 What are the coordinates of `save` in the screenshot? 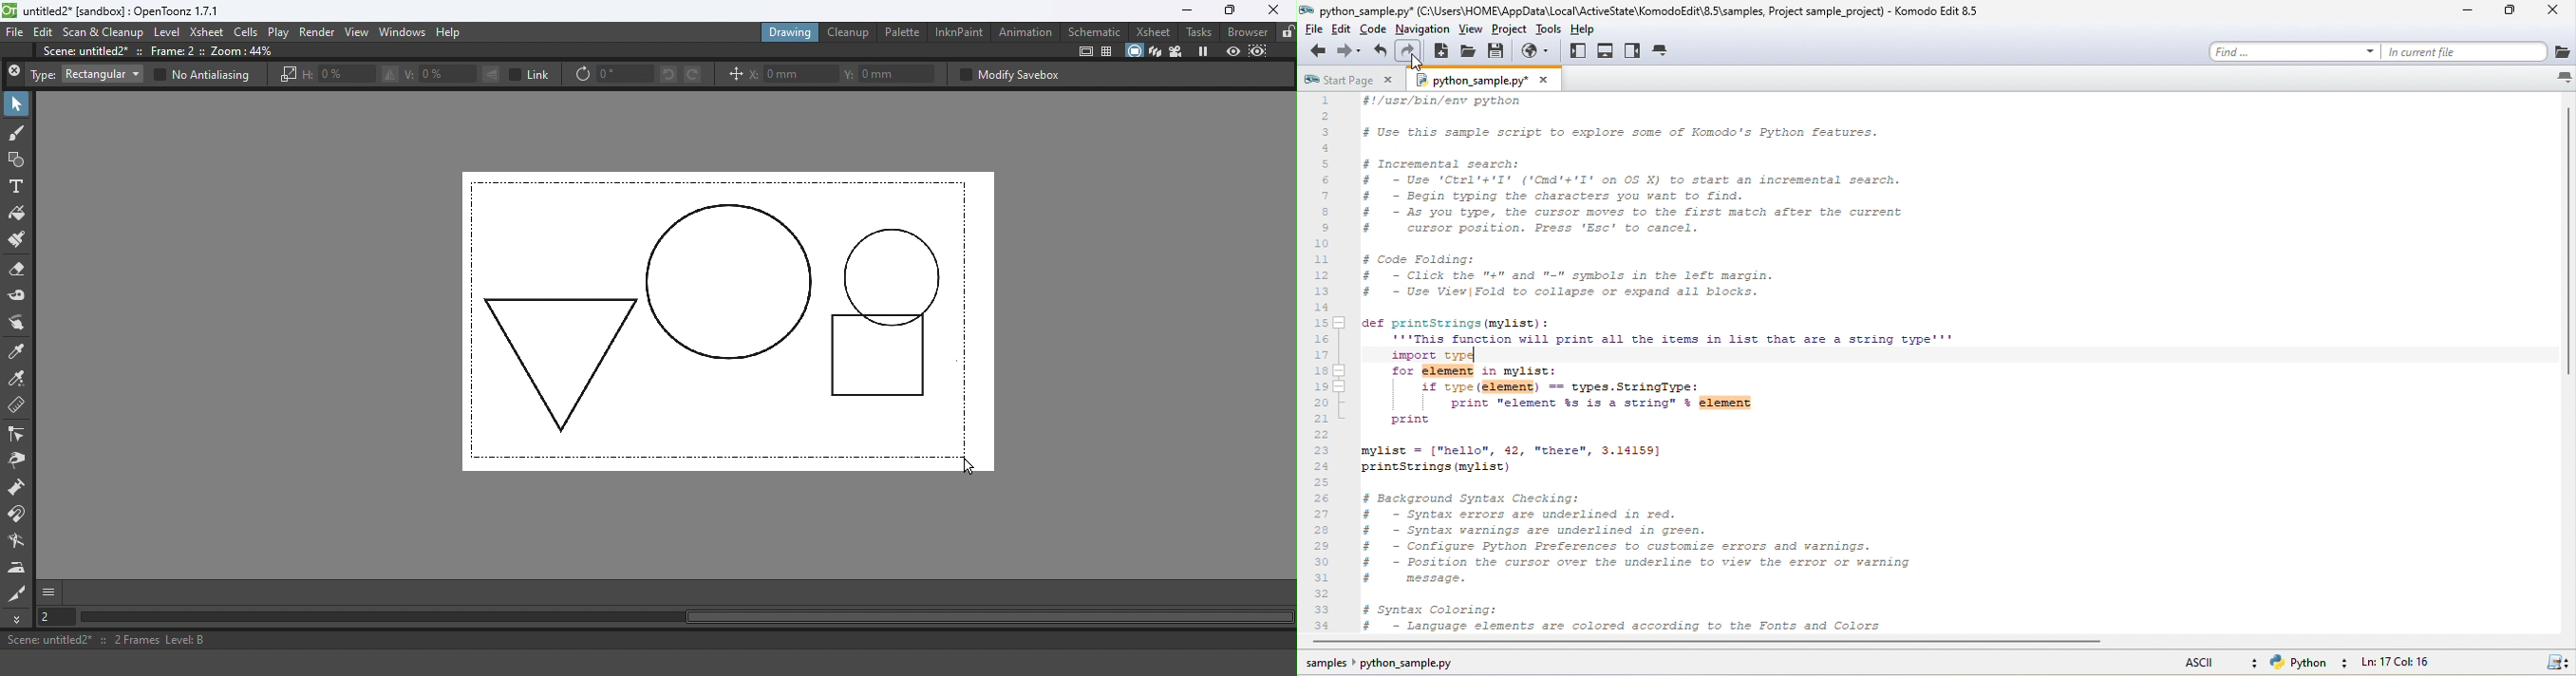 It's located at (1500, 54).